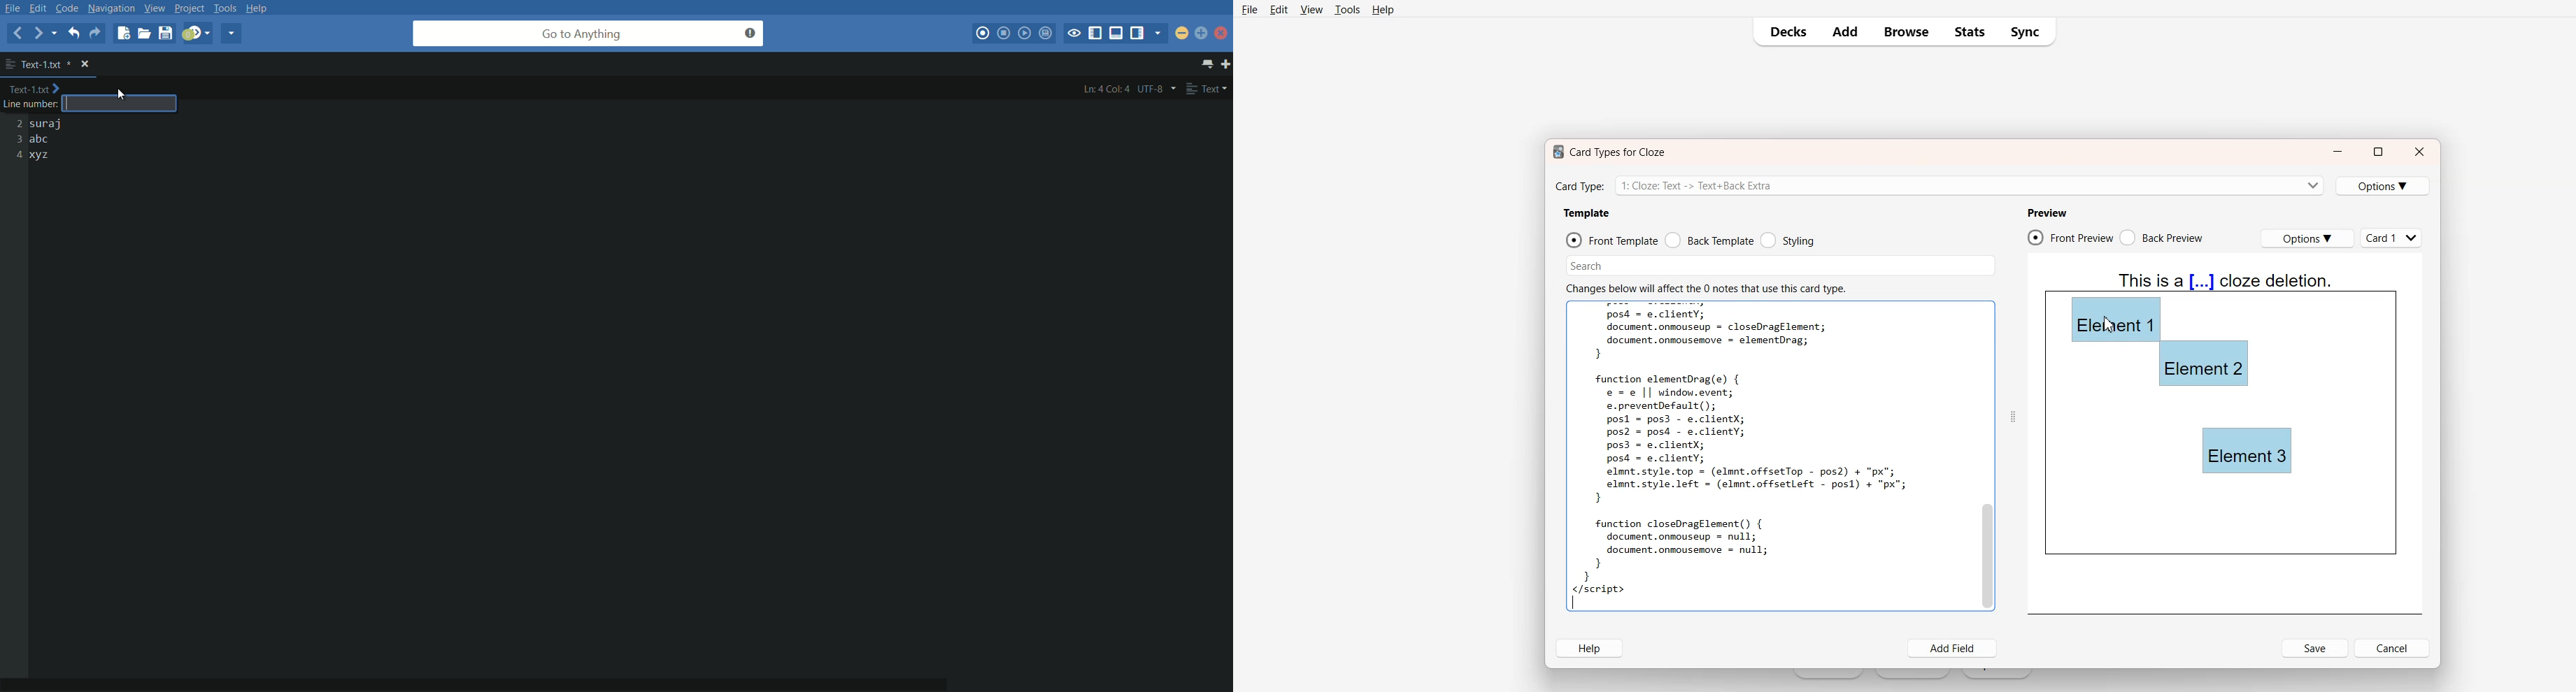 Image resolution: width=2576 pixels, height=700 pixels. What do you see at coordinates (2070, 237) in the screenshot?
I see `Front Preview` at bounding box center [2070, 237].